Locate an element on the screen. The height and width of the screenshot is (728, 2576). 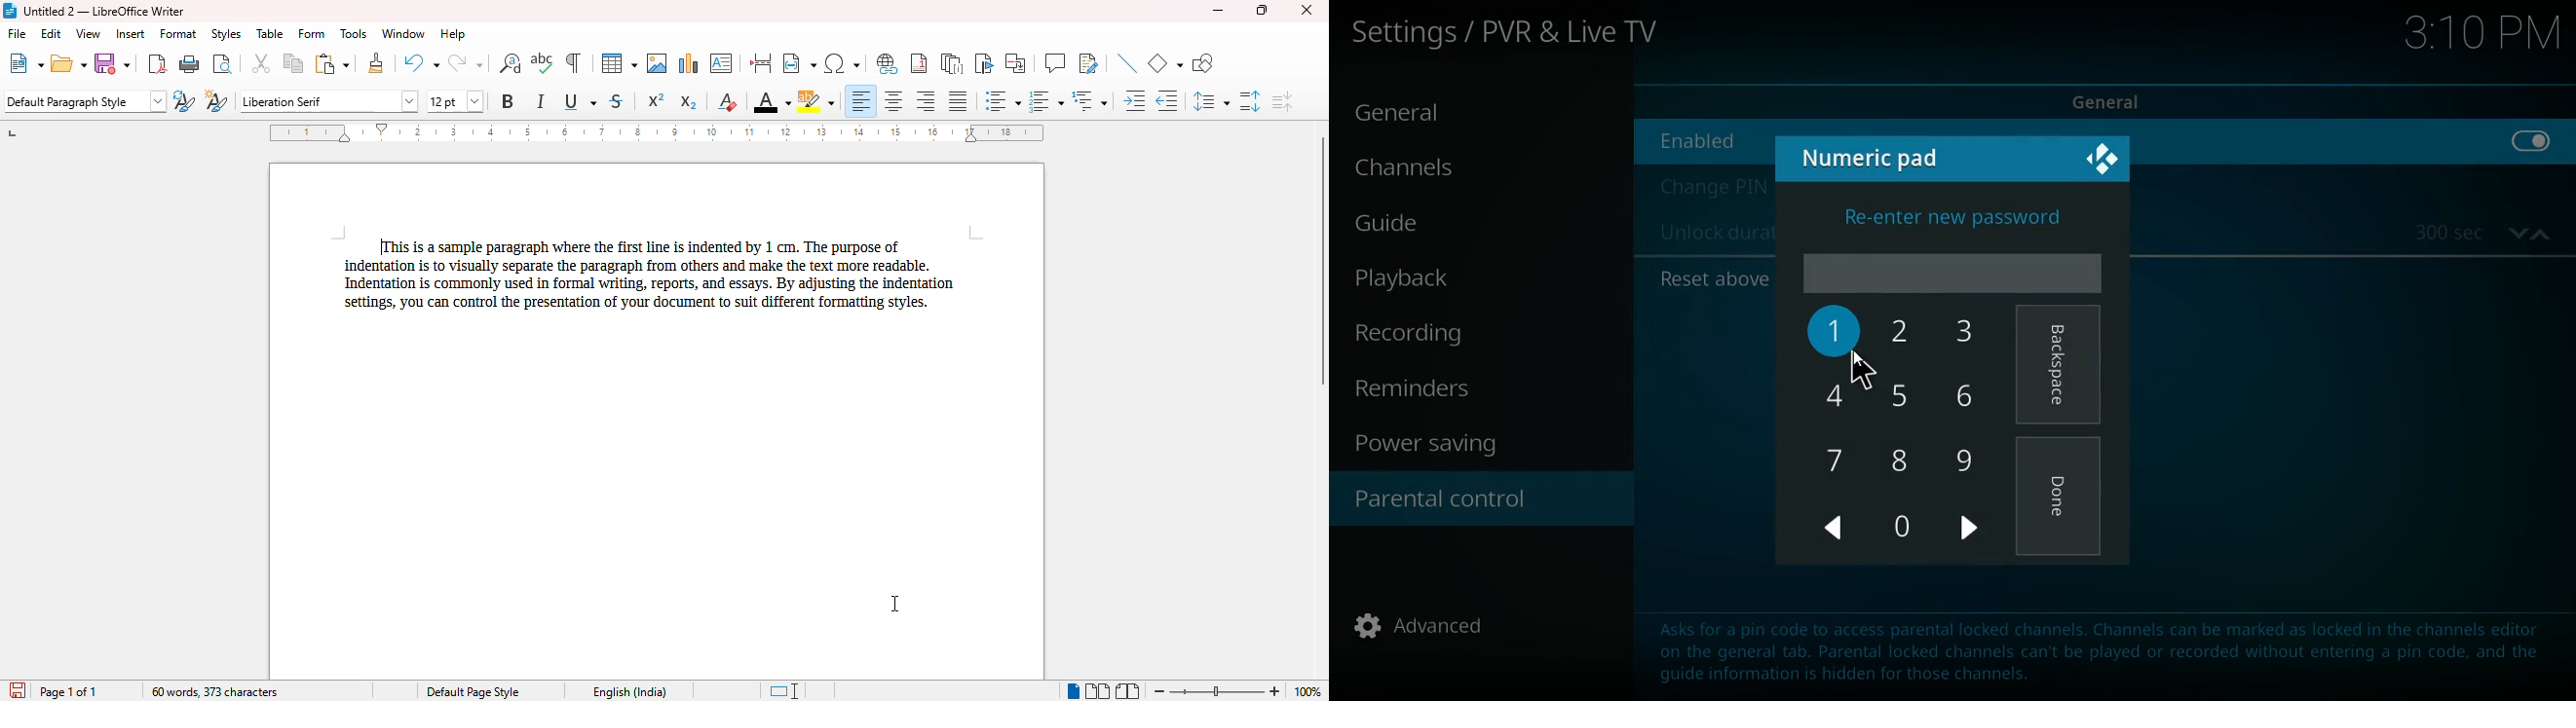
channels is located at coordinates (1421, 172).